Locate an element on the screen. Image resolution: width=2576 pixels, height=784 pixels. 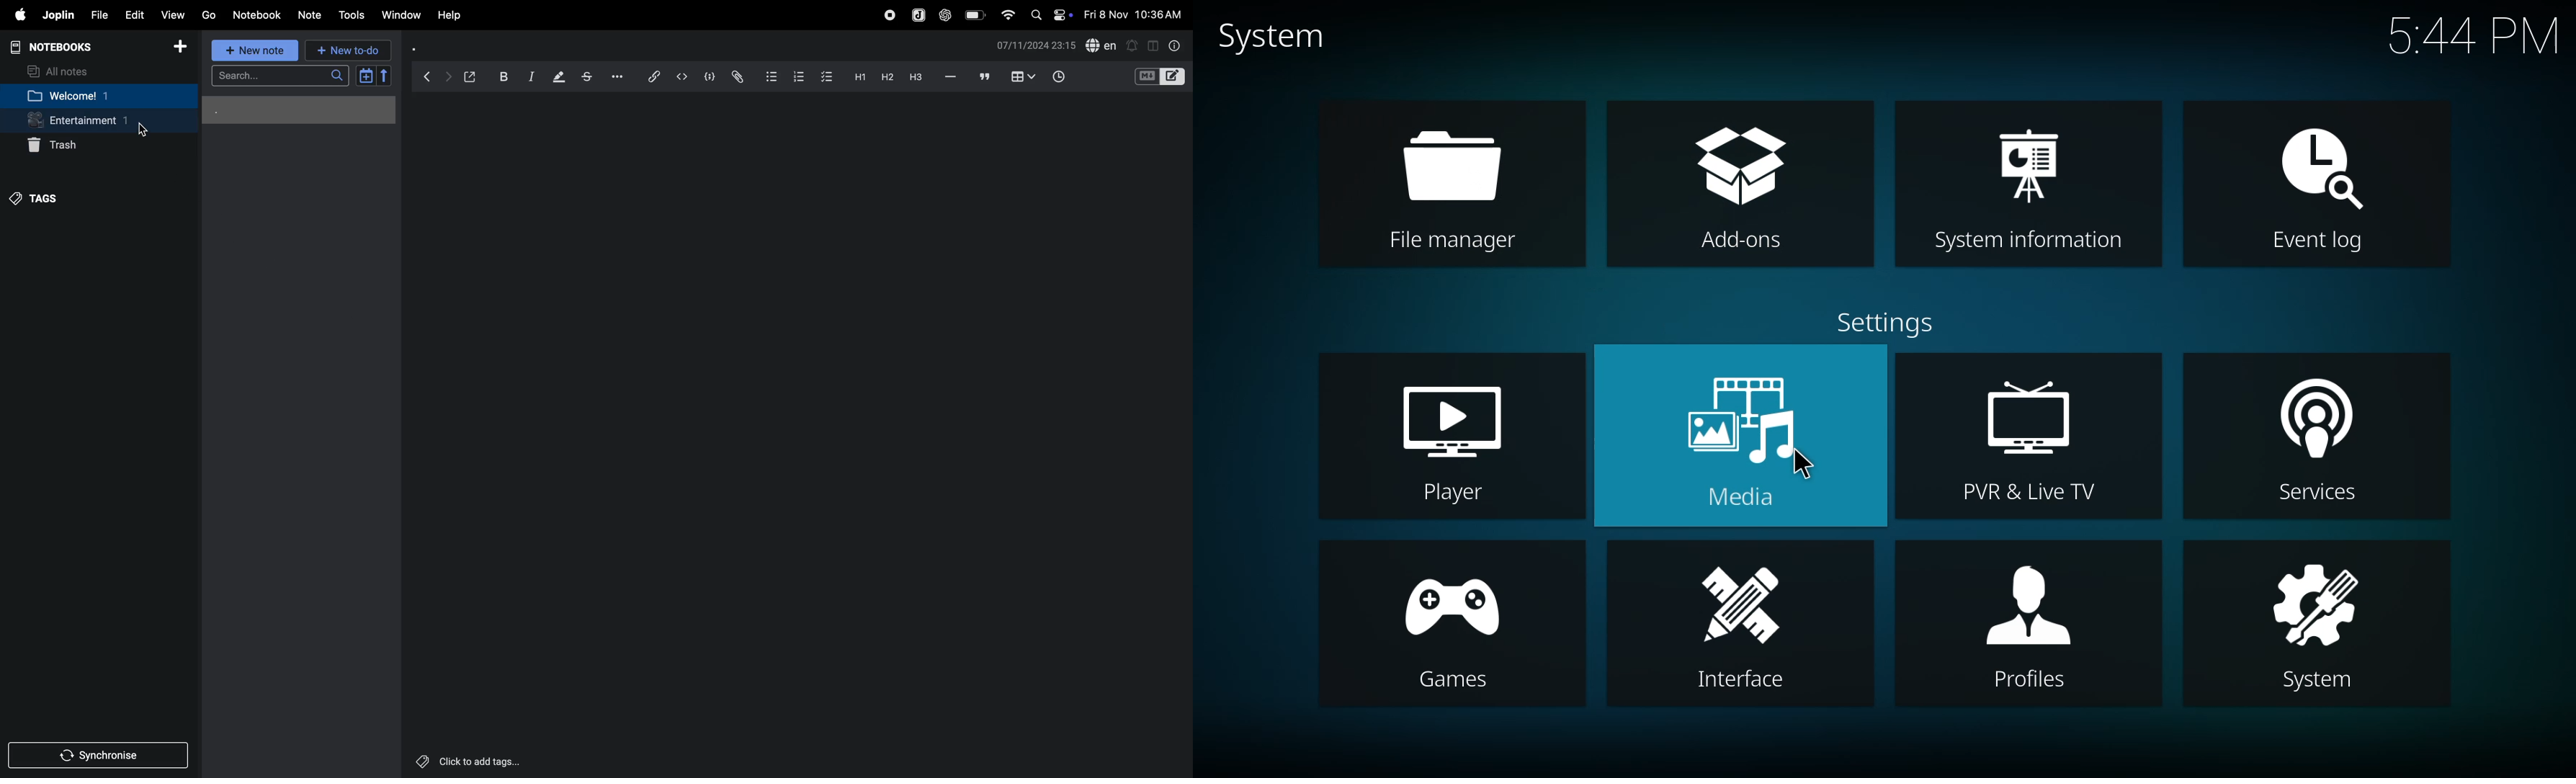
bullet list is located at coordinates (767, 76).